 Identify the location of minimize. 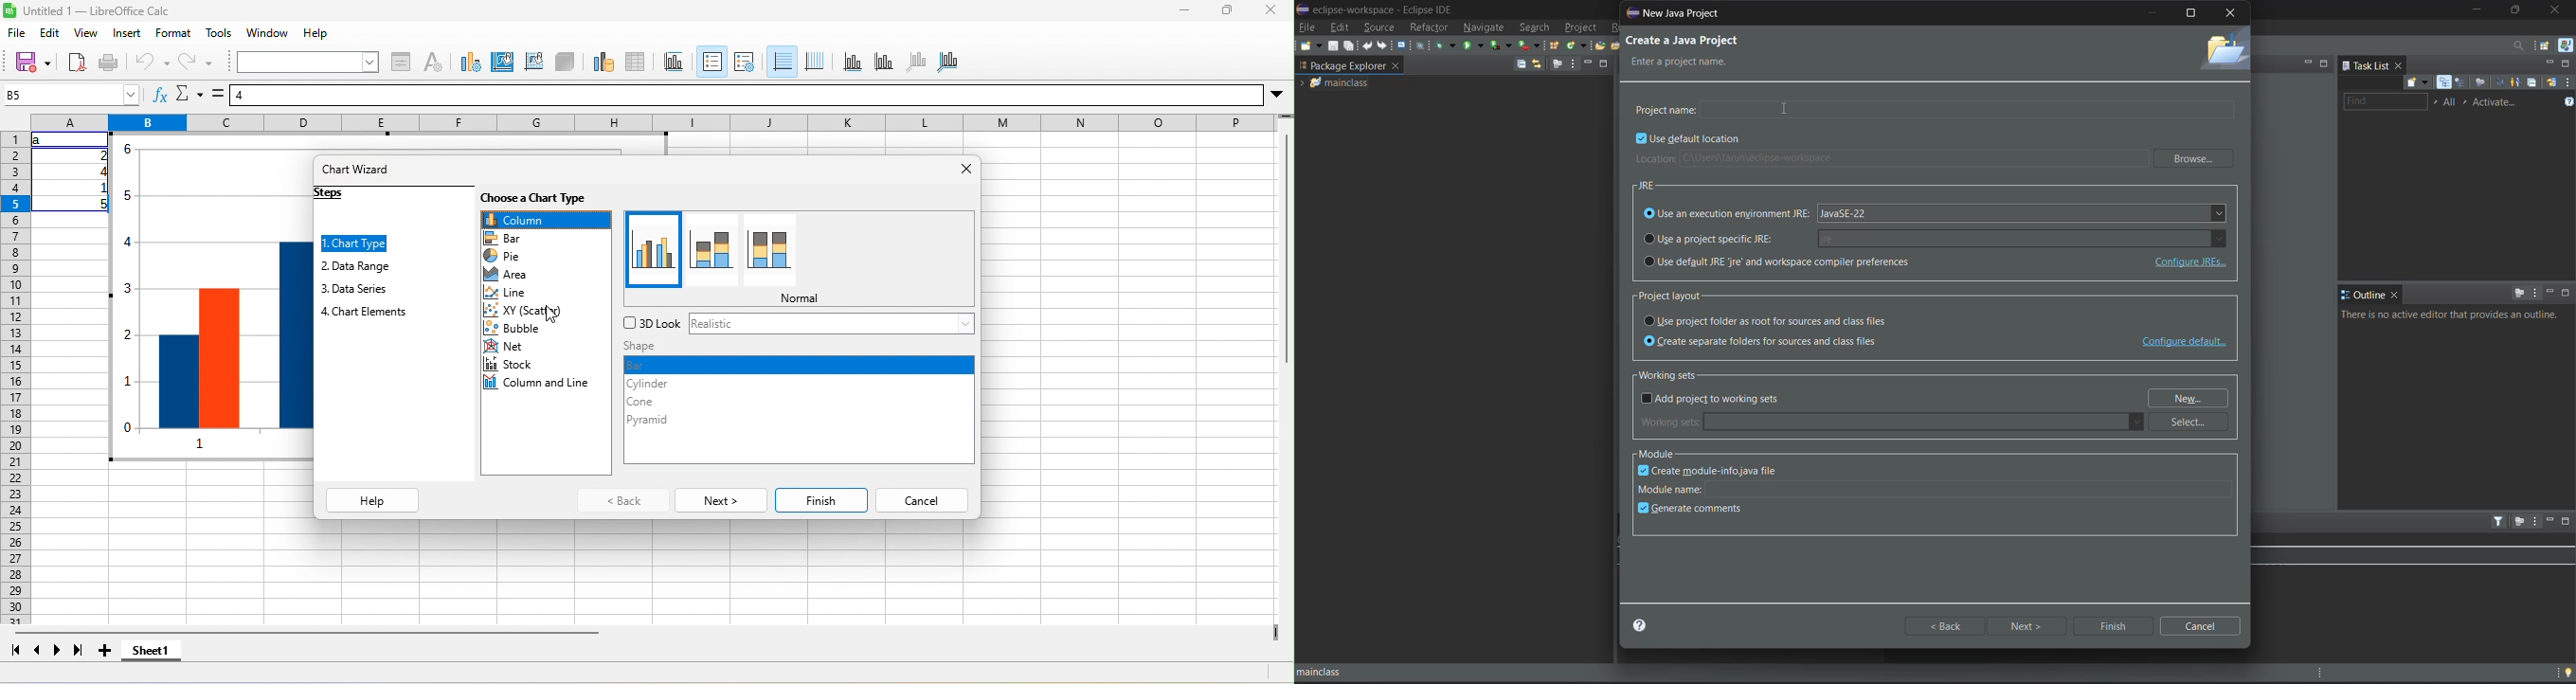
(1184, 10).